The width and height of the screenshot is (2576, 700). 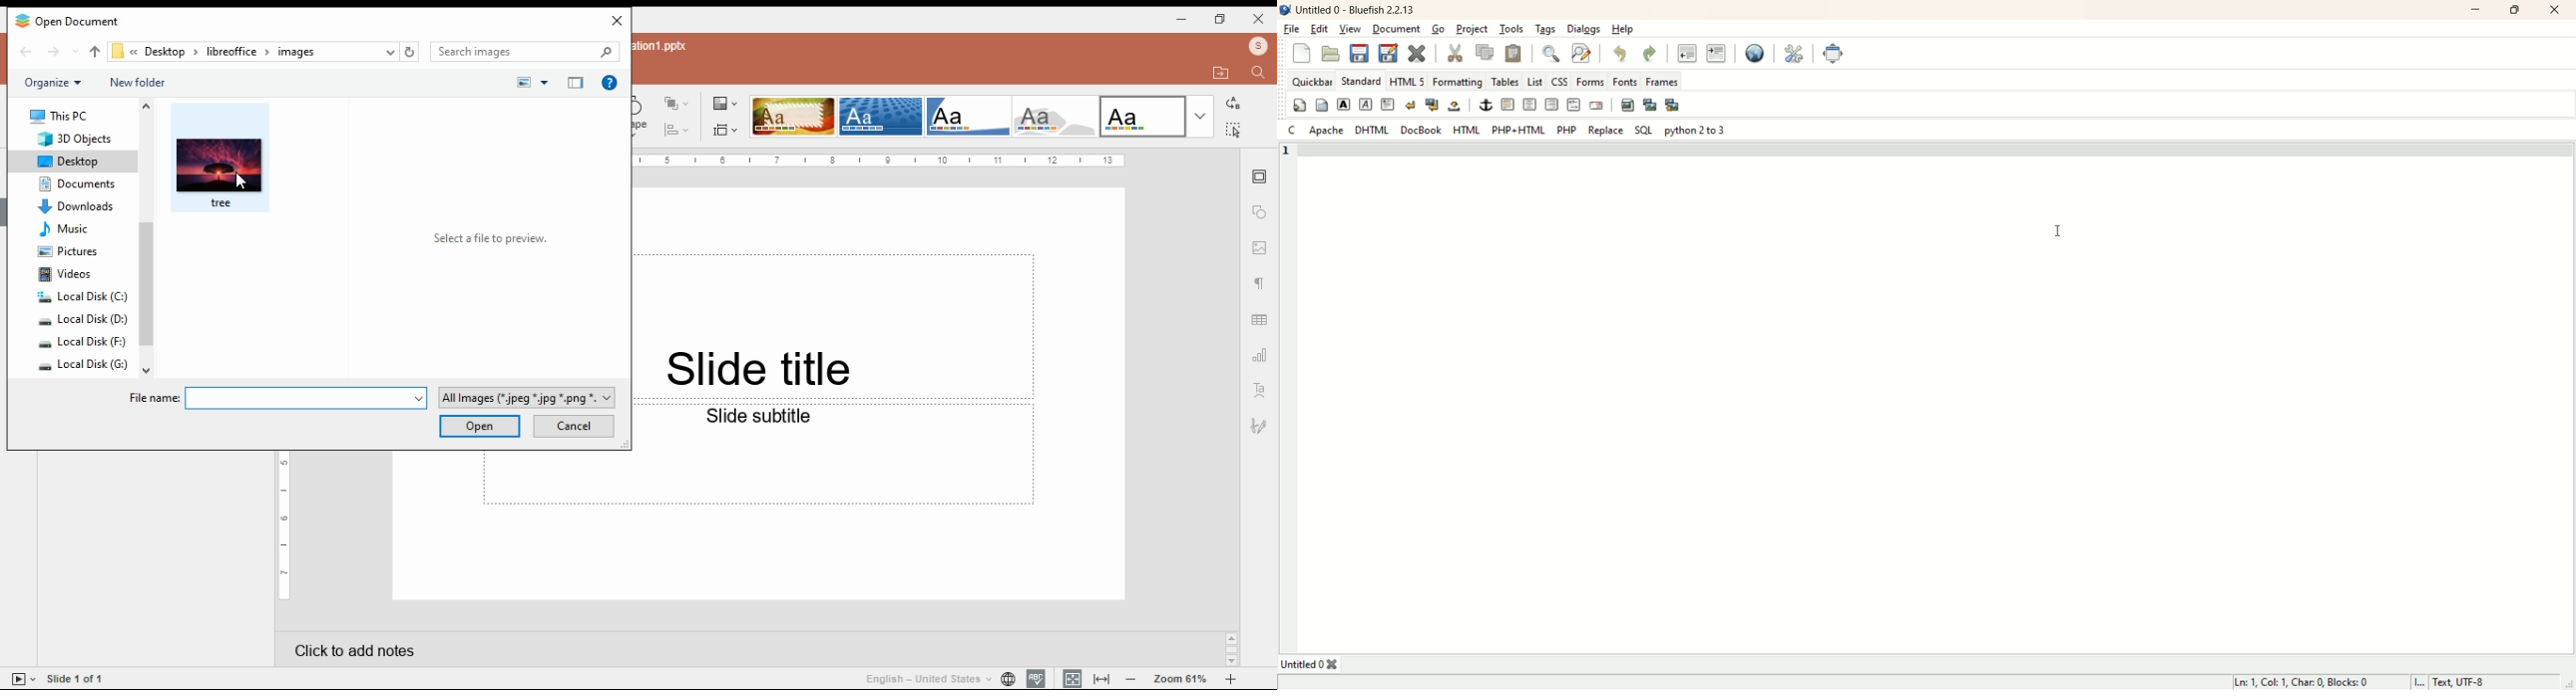 What do you see at coordinates (1388, 105) in the screenshot?
I see `paragraph` at bounding box center [1388, 105].